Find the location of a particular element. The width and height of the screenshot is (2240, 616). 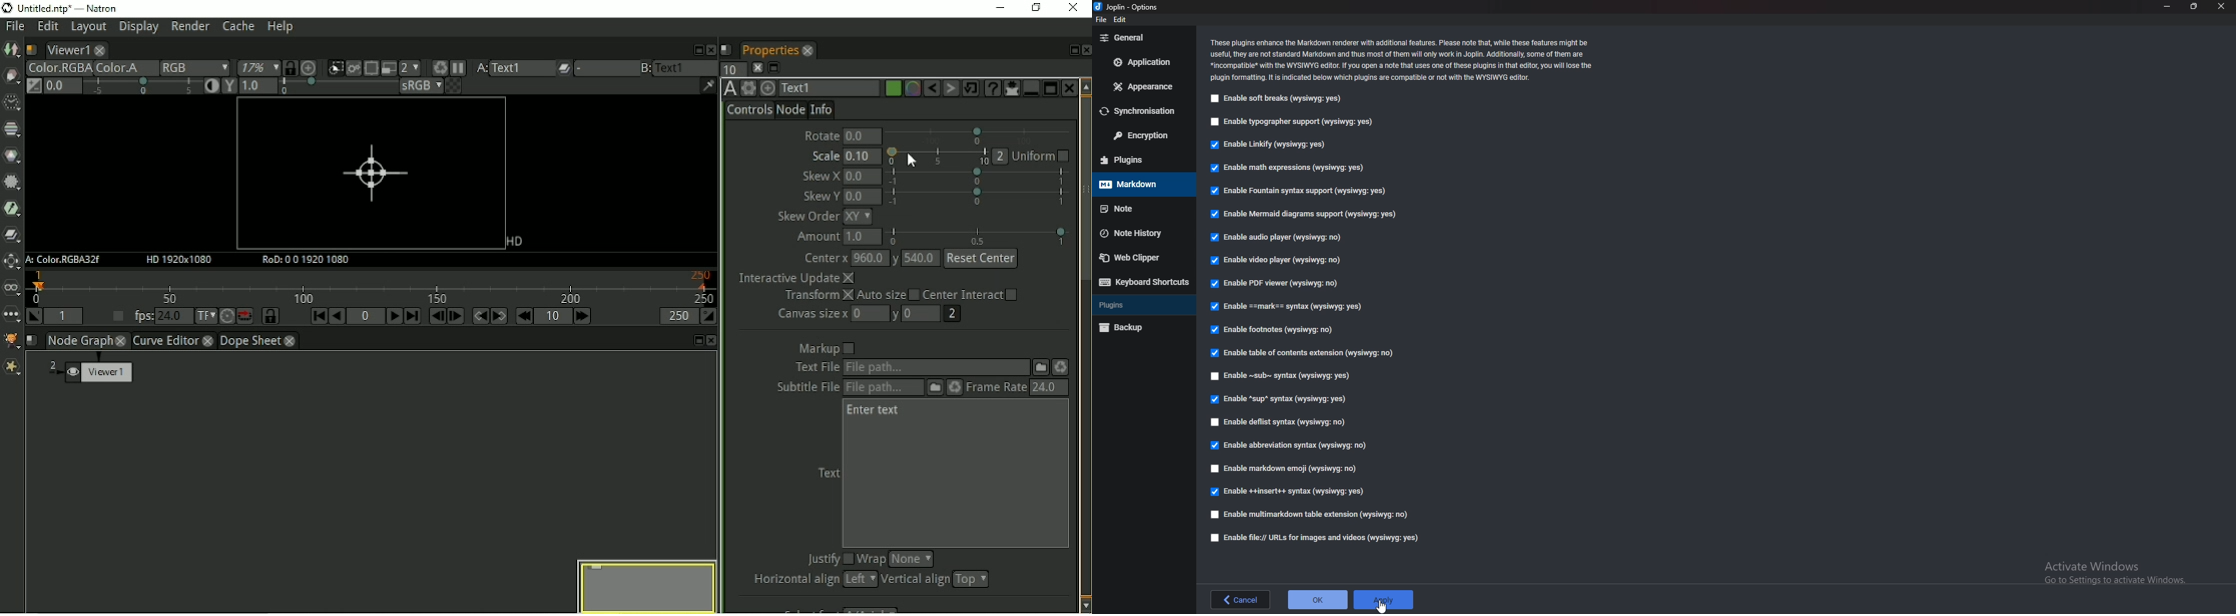

Enable markdown emoji is located at coordinates (1288, 470).